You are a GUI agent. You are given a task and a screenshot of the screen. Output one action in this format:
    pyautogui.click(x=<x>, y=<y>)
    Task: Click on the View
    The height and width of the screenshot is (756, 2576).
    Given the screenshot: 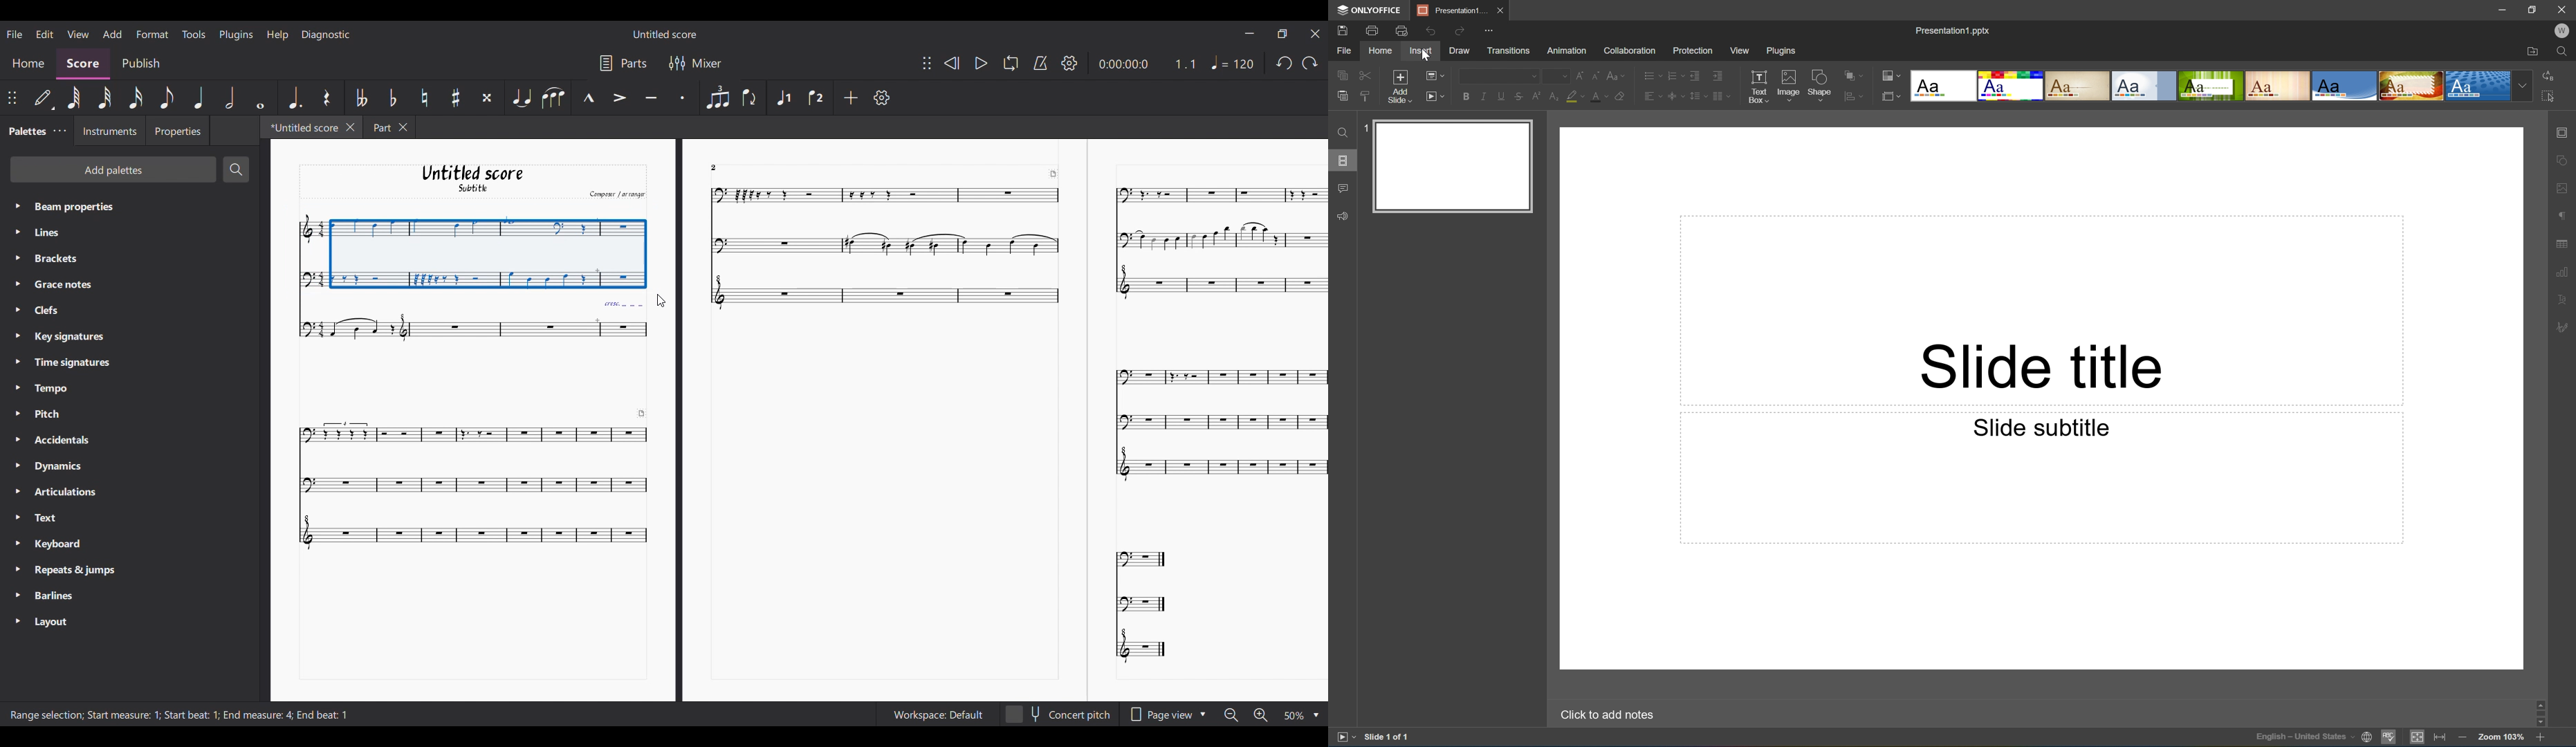 What is the action you would take?
    pyautogui.click(x=1740, y=50)
    